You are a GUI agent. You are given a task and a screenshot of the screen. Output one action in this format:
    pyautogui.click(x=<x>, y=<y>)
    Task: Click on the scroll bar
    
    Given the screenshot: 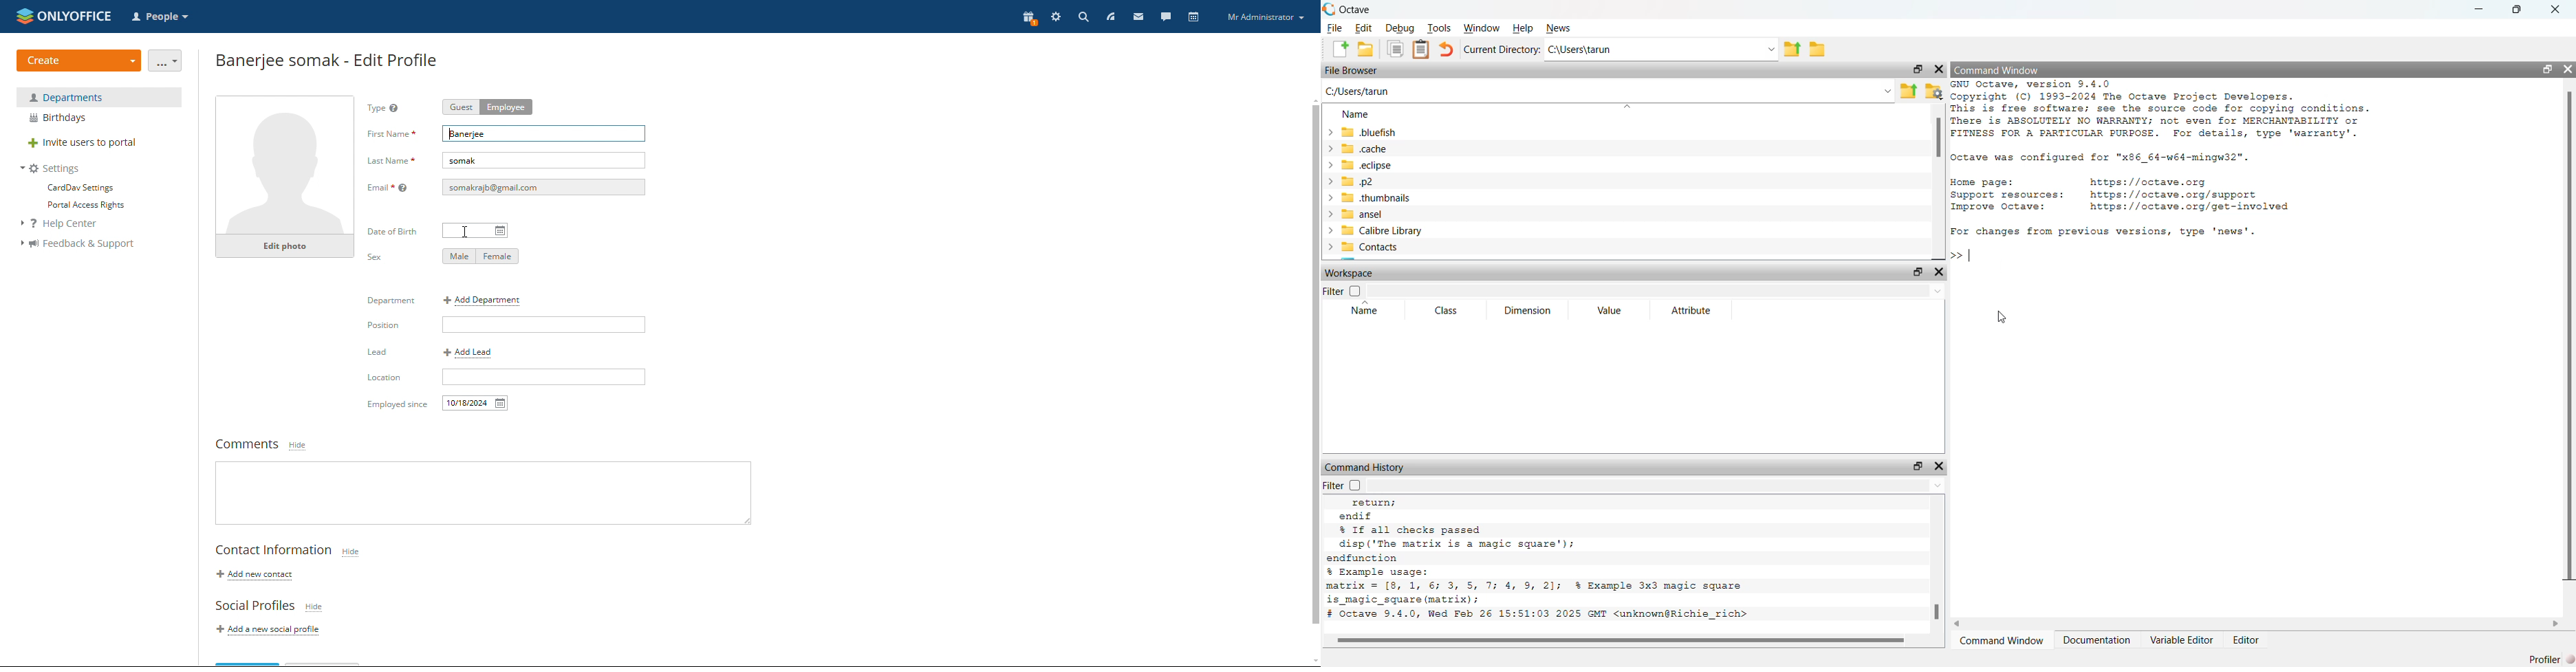 What is the action you would take?
    pyautogui.click(x=2570, y=338)
    